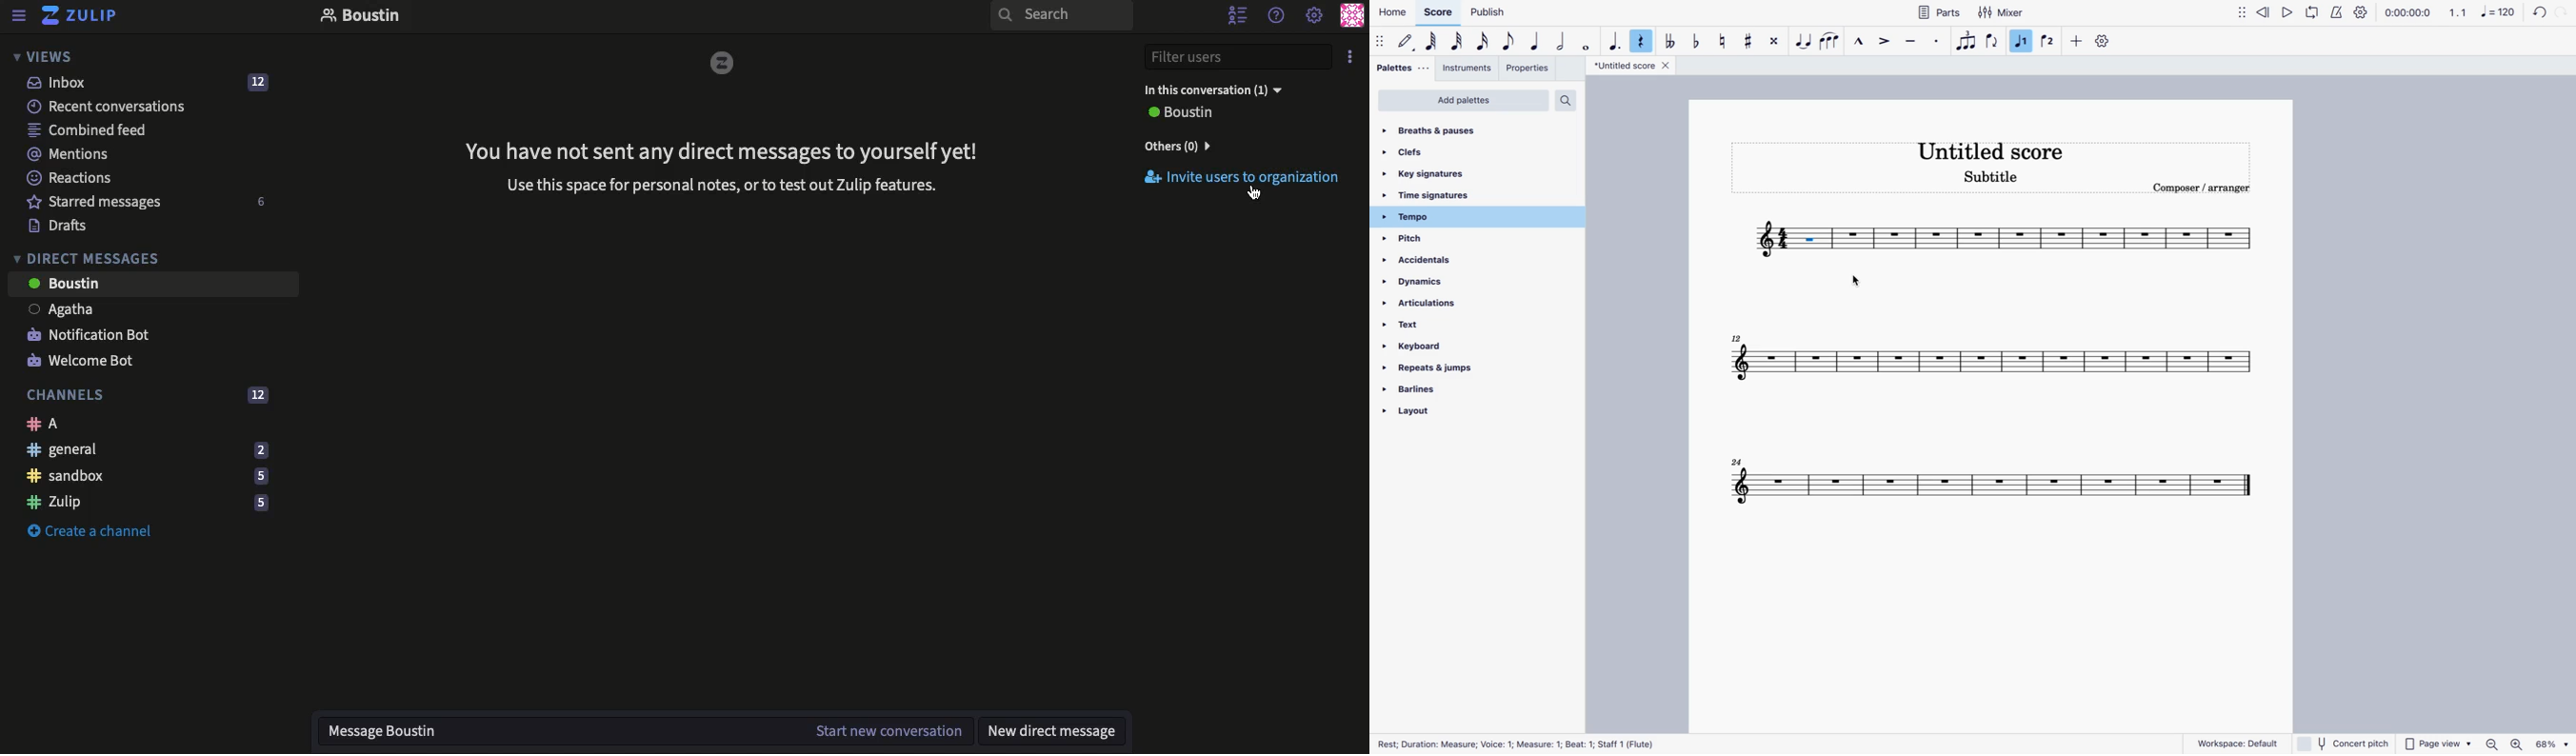 This screenshot has height=756, width=2576. I want to click on Filter users, so click(1227, 57).